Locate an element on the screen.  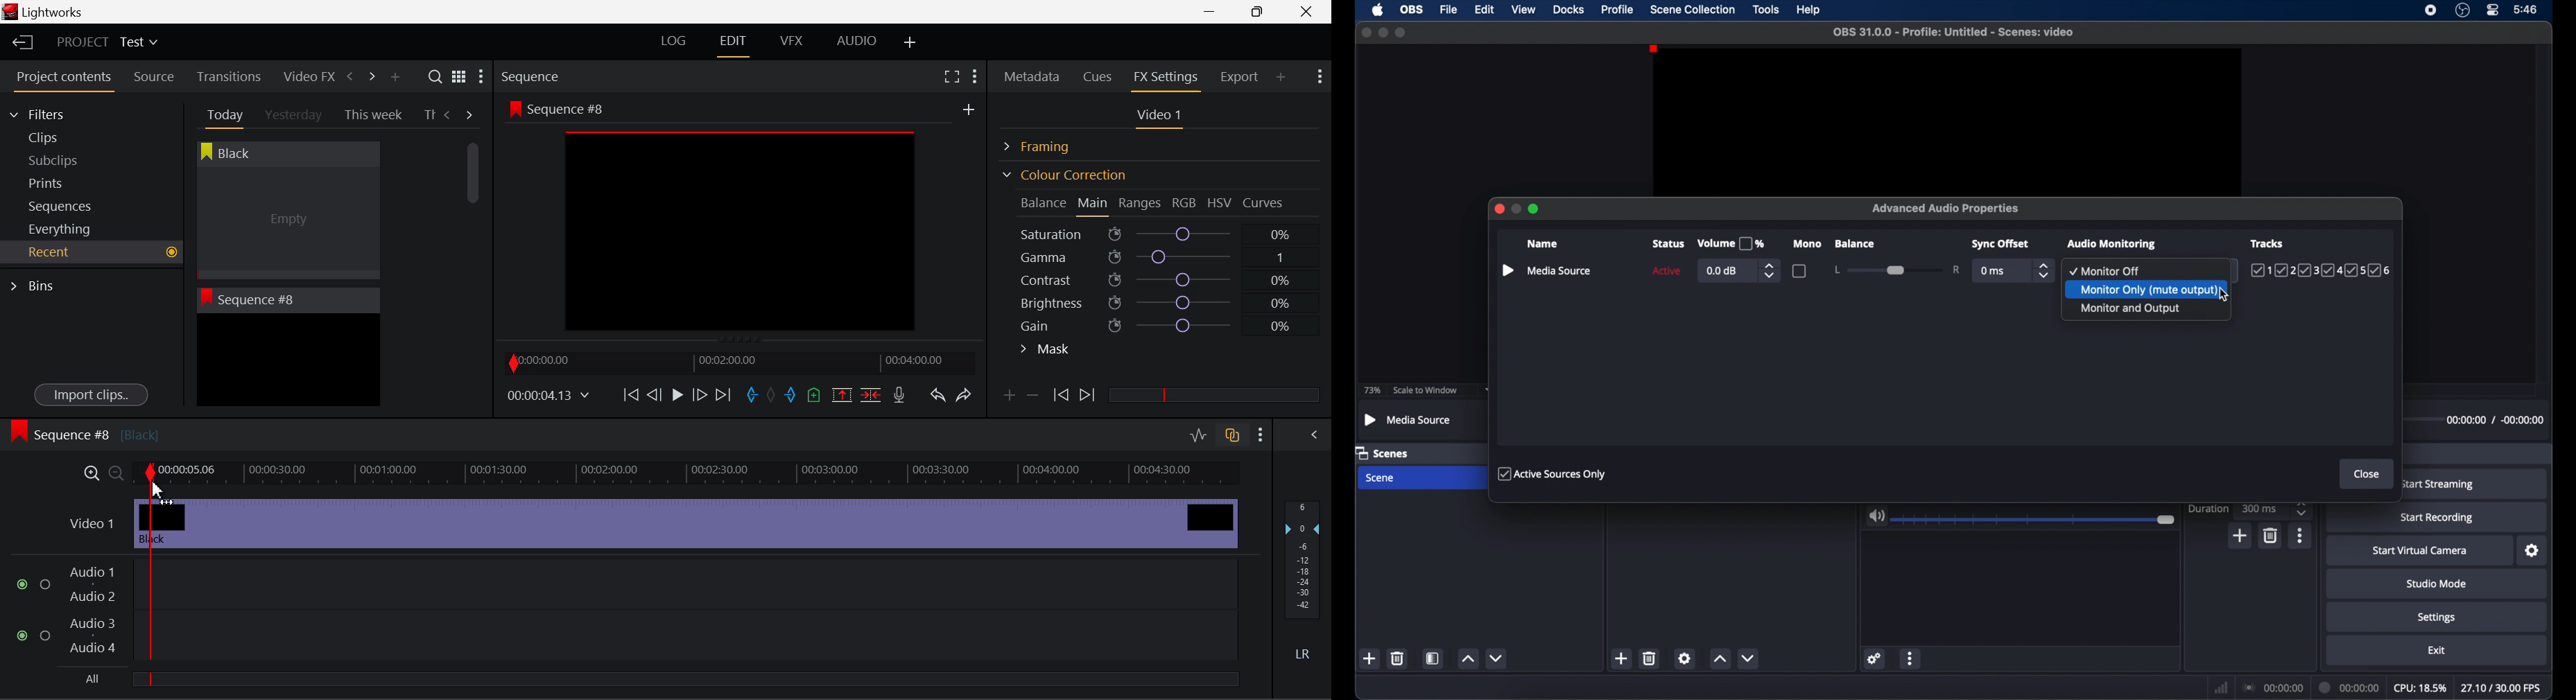
Scroll Bar is located at coordinates (474, 263).